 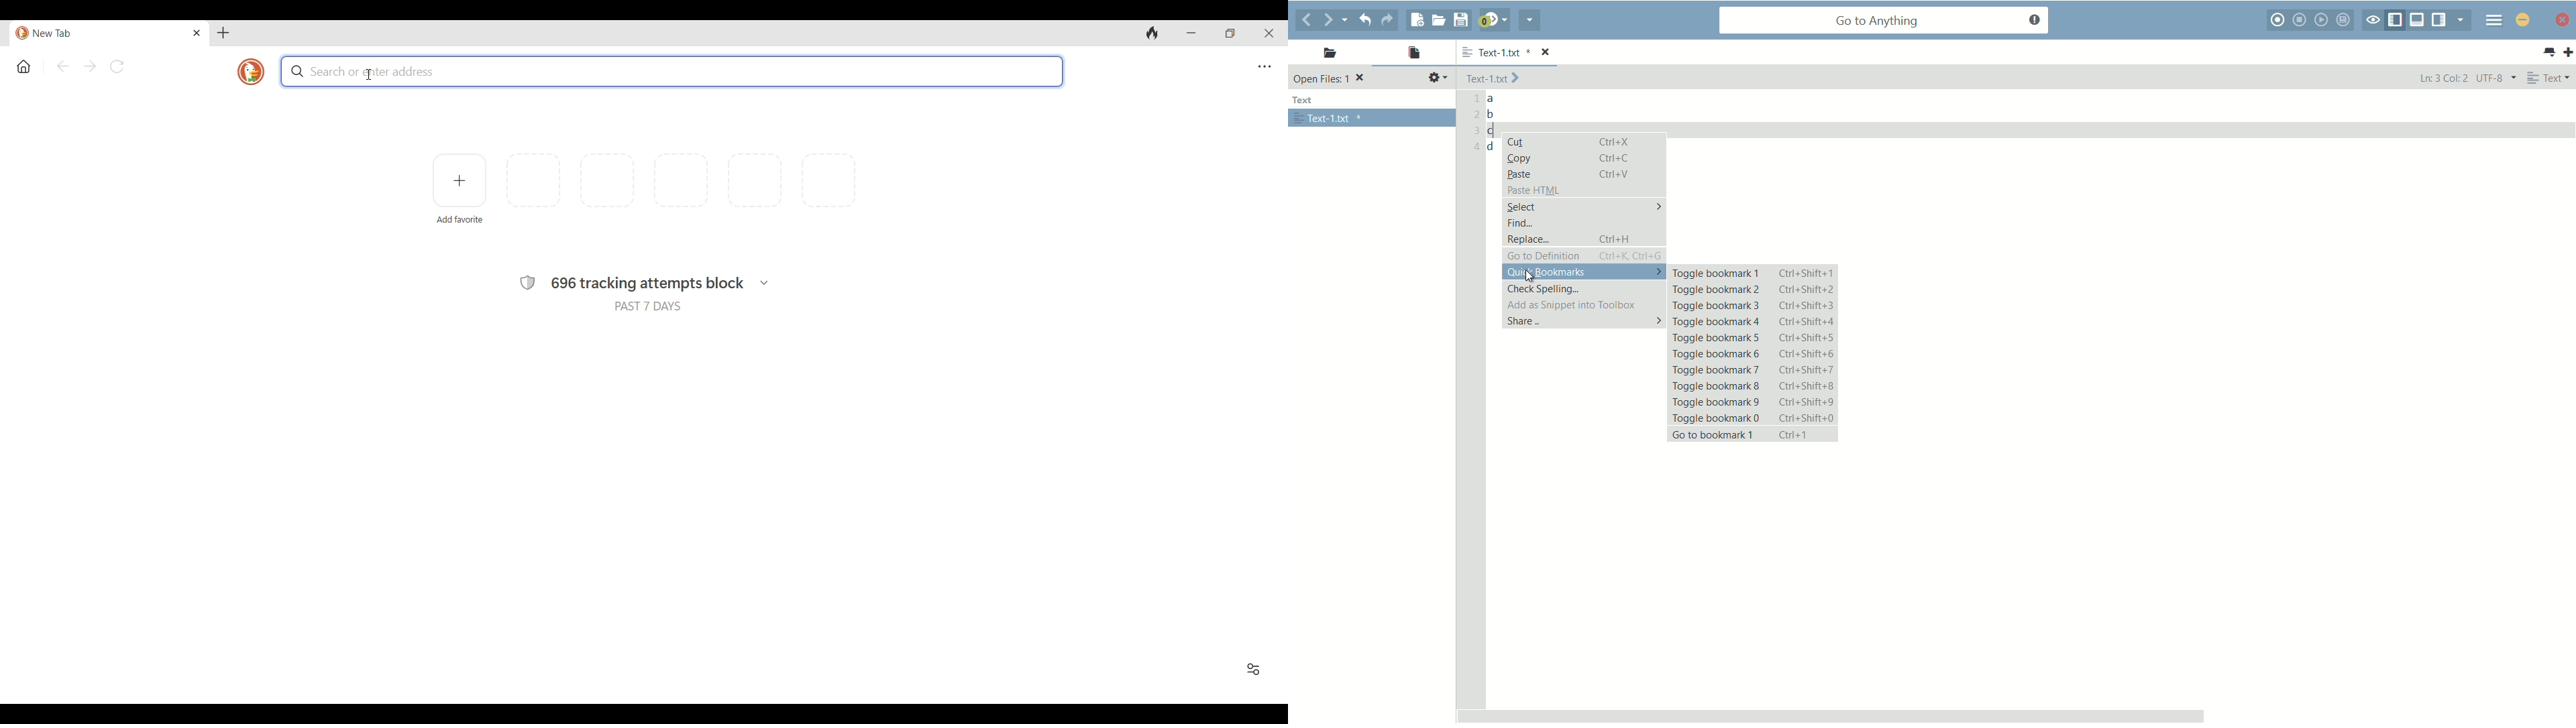 What do you see at coordinates (2492, 21) in the screenshot?
I see `menu` at bounding box center [2492, 21].